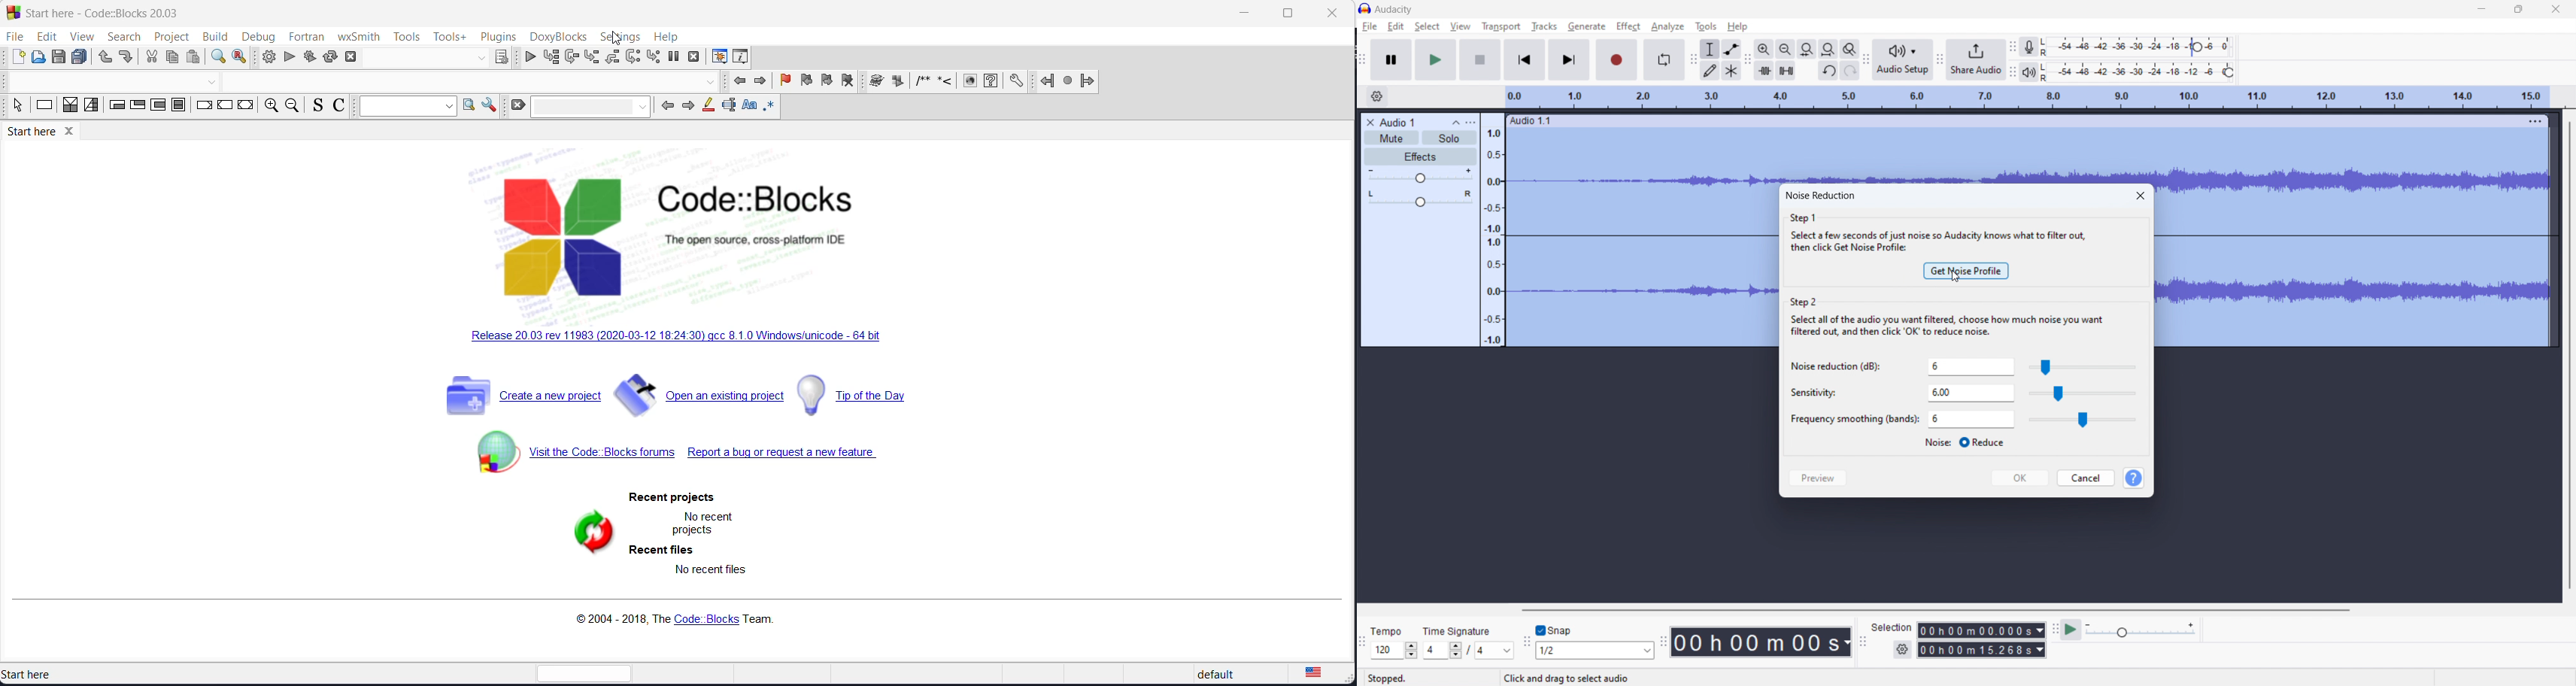 The width and height of the screenshot is (2576, 700). Describe the element at coordinates (314, 108) in the screenshot. I see `source comments` at that location.